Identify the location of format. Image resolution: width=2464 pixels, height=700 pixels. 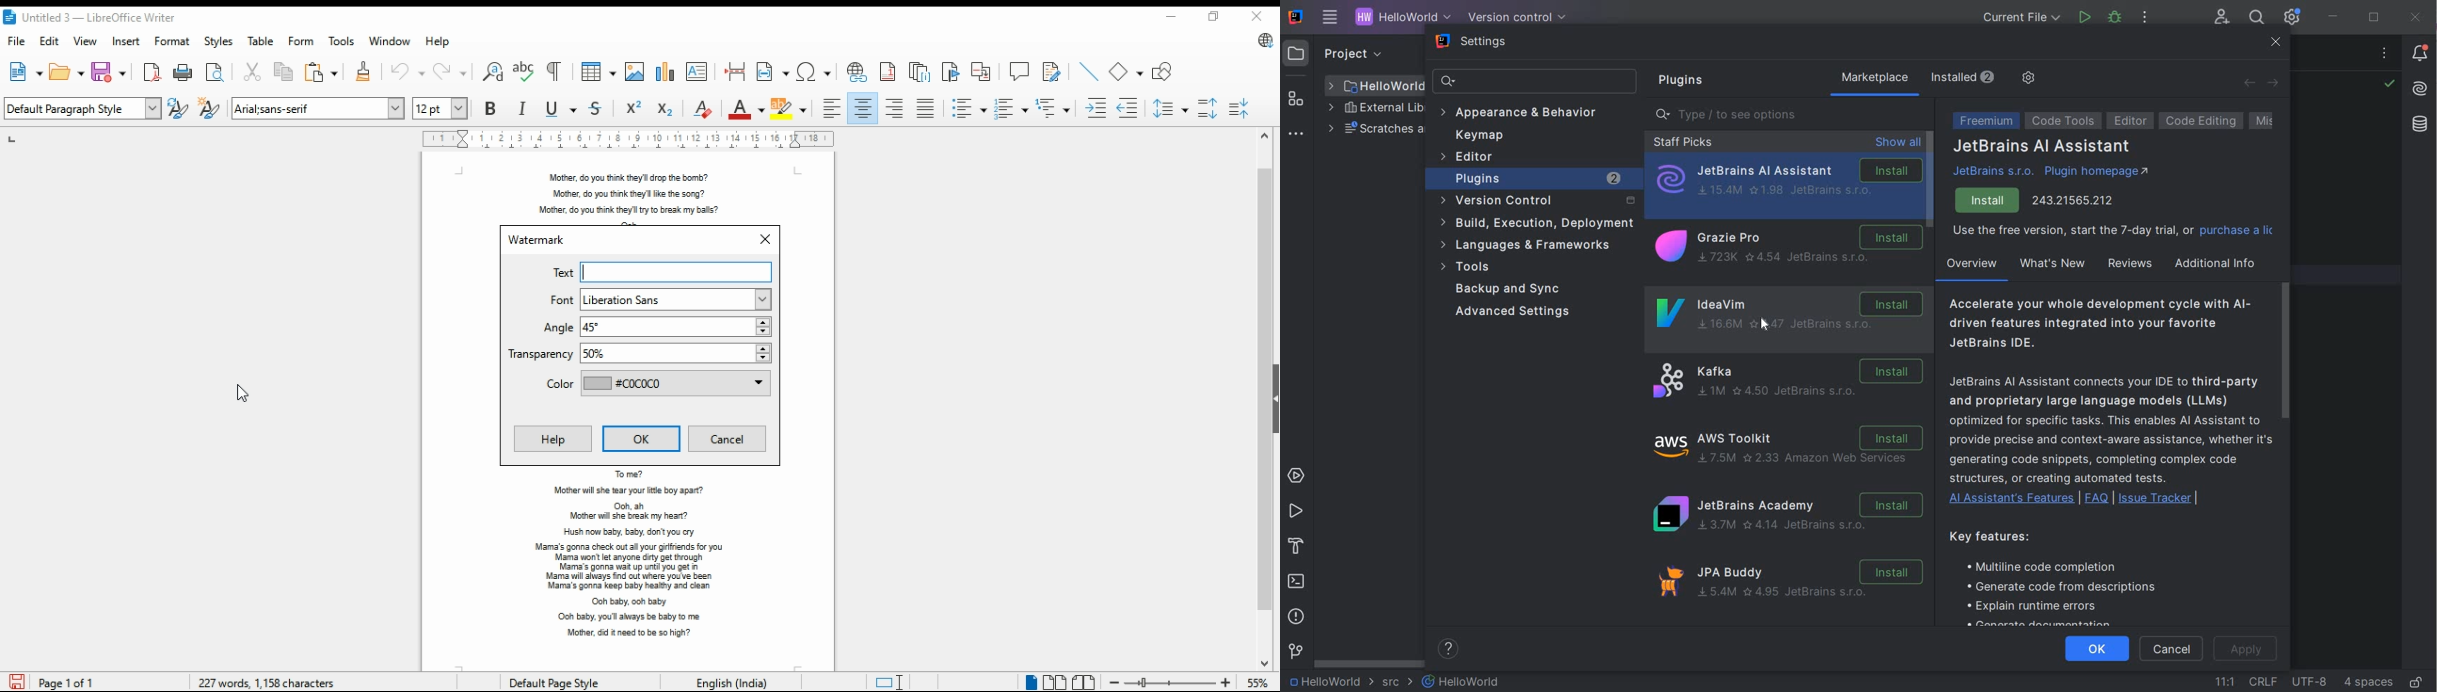
(172, 40).